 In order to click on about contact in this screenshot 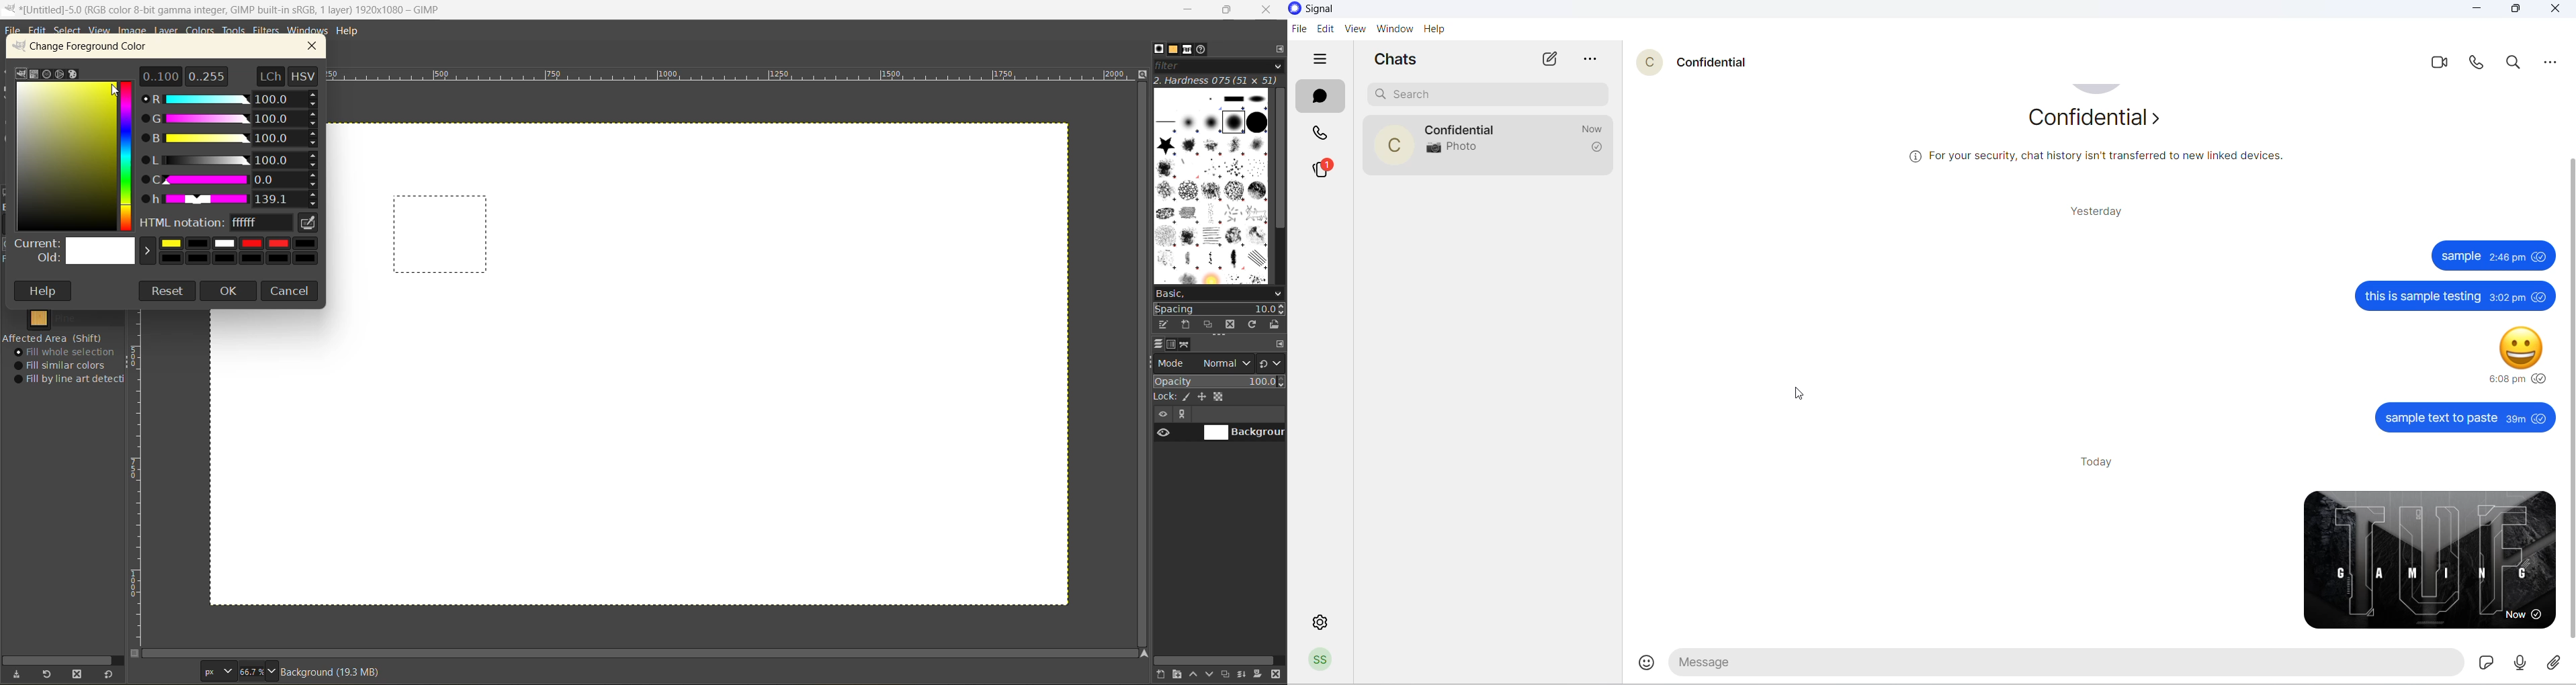, I will do `click(2095, 121)`.